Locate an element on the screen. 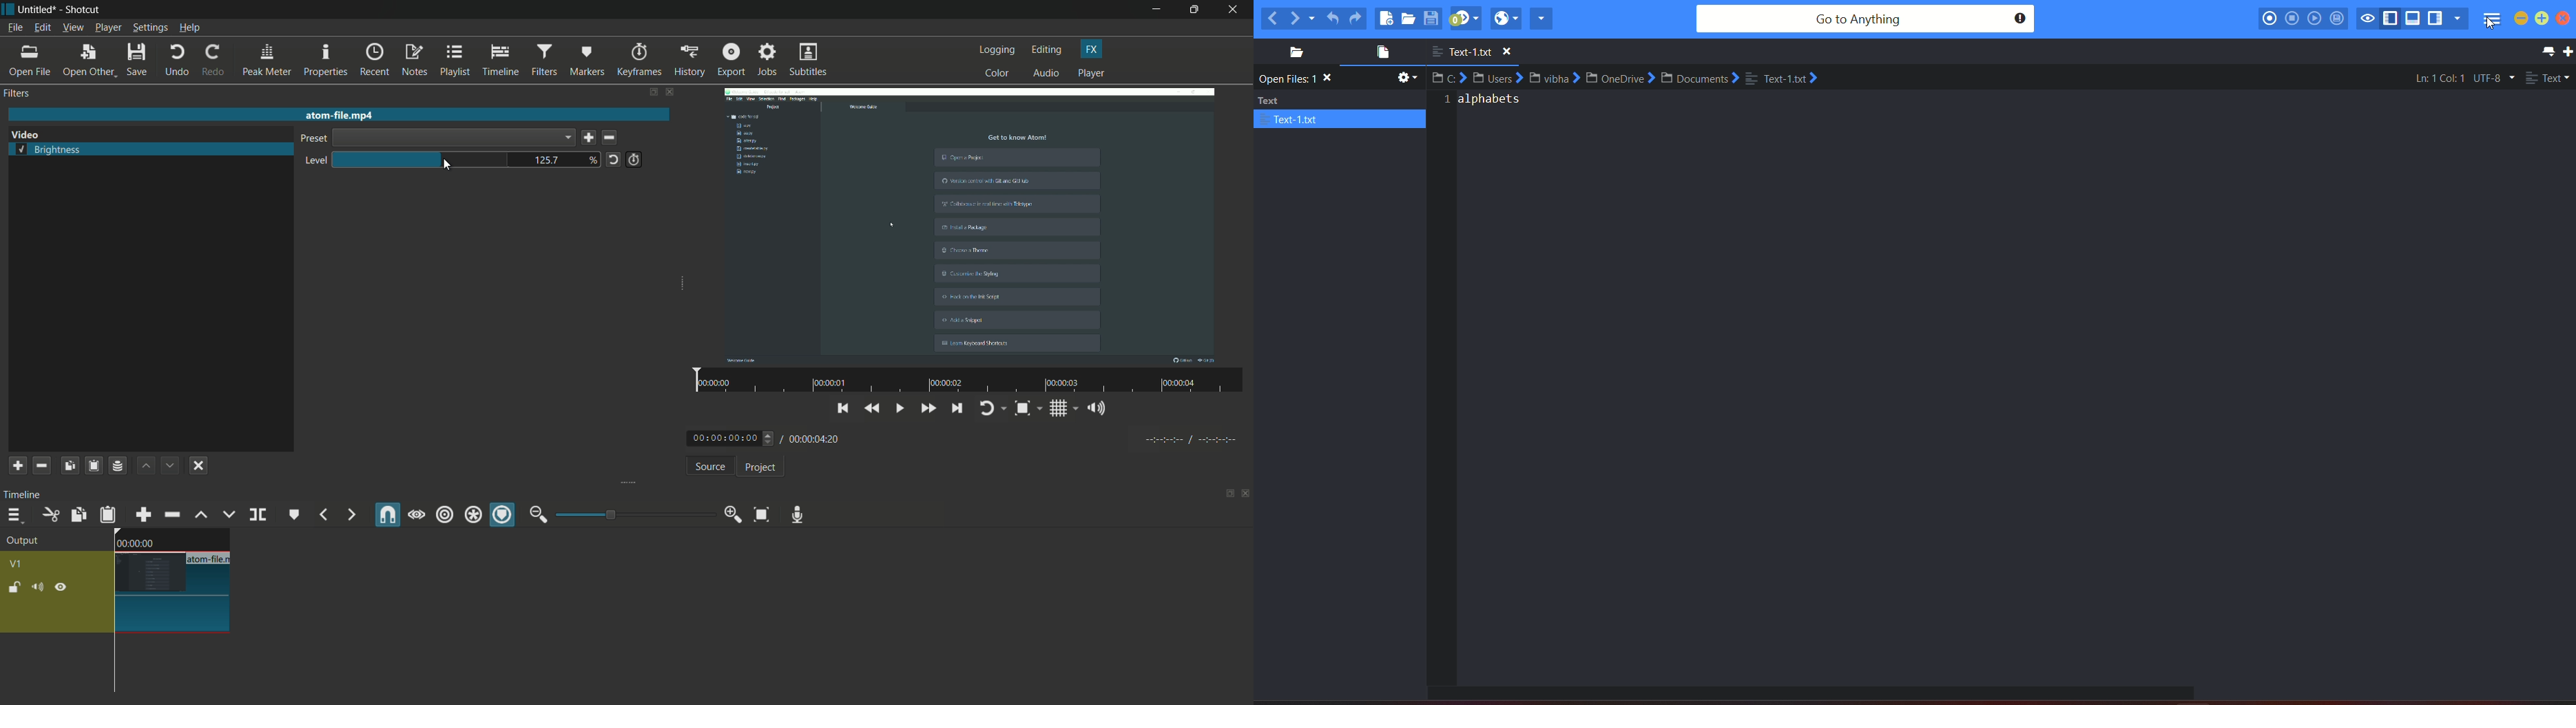  lift is located at coordinates (200, 514).